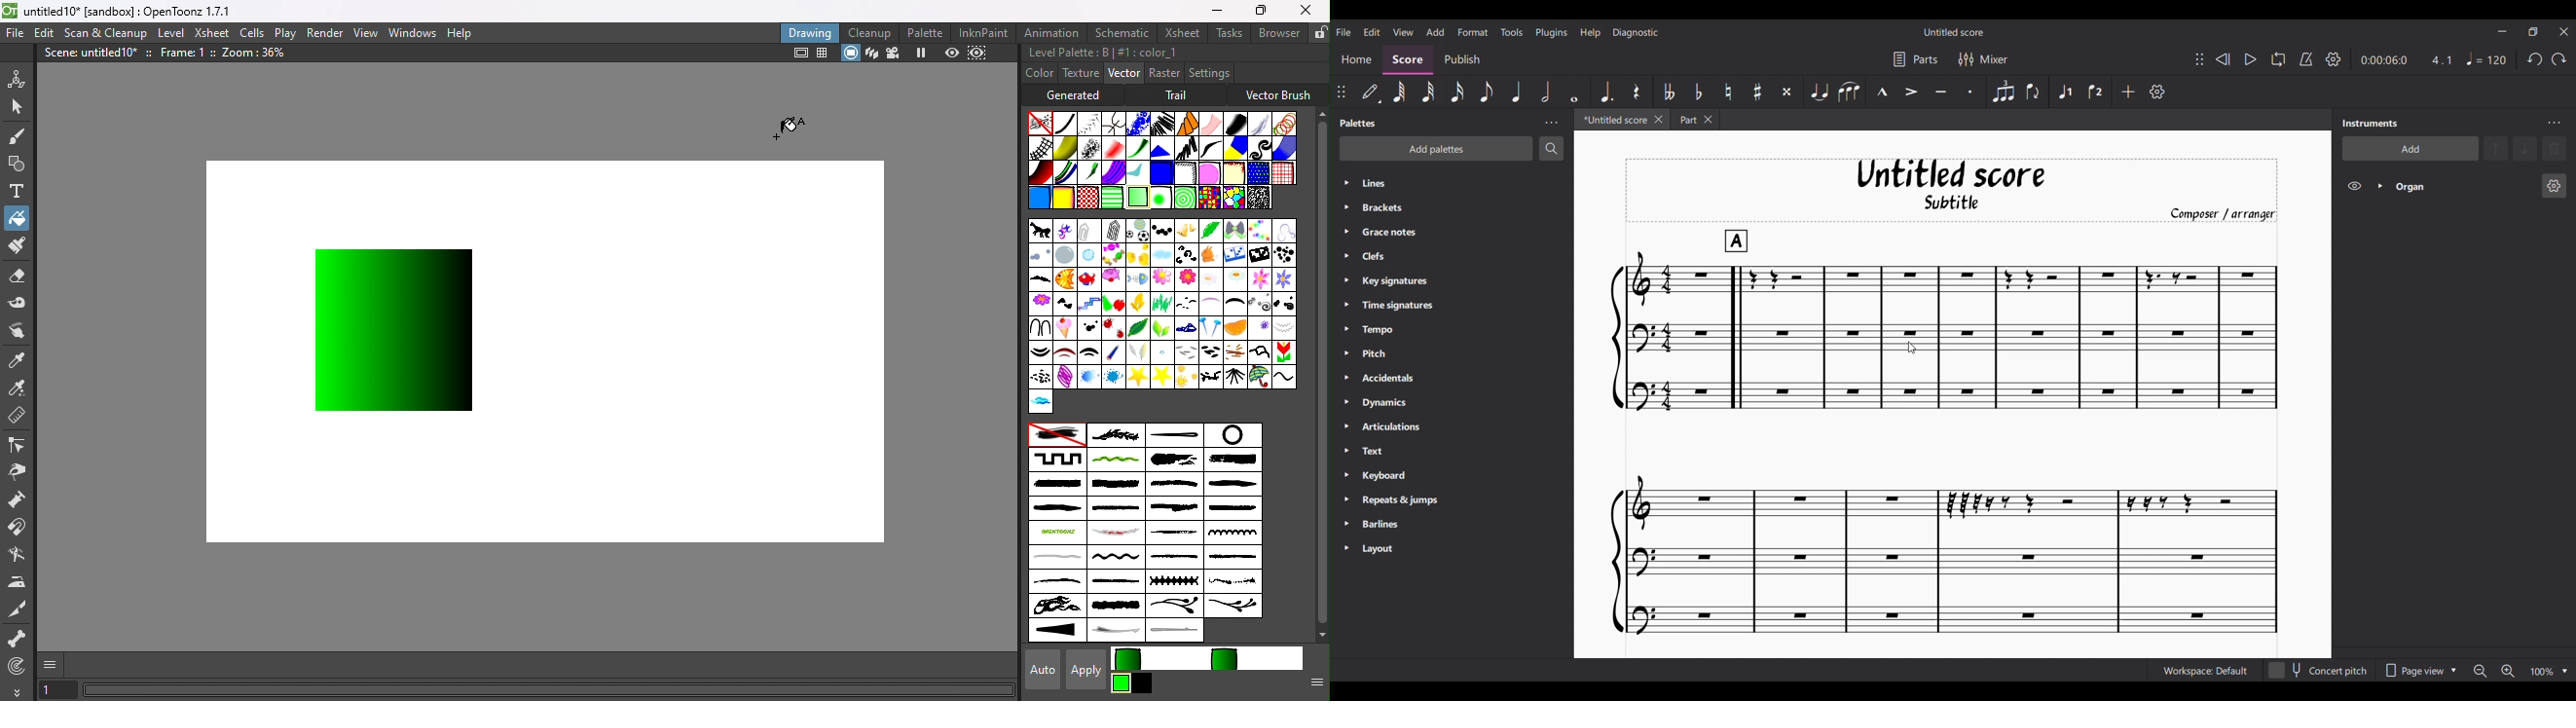 The width and height of the screenshot is (2576, 728). Describe the element at coordinates (2418, 670) in the screenshot. I see `Page view options` at that location.